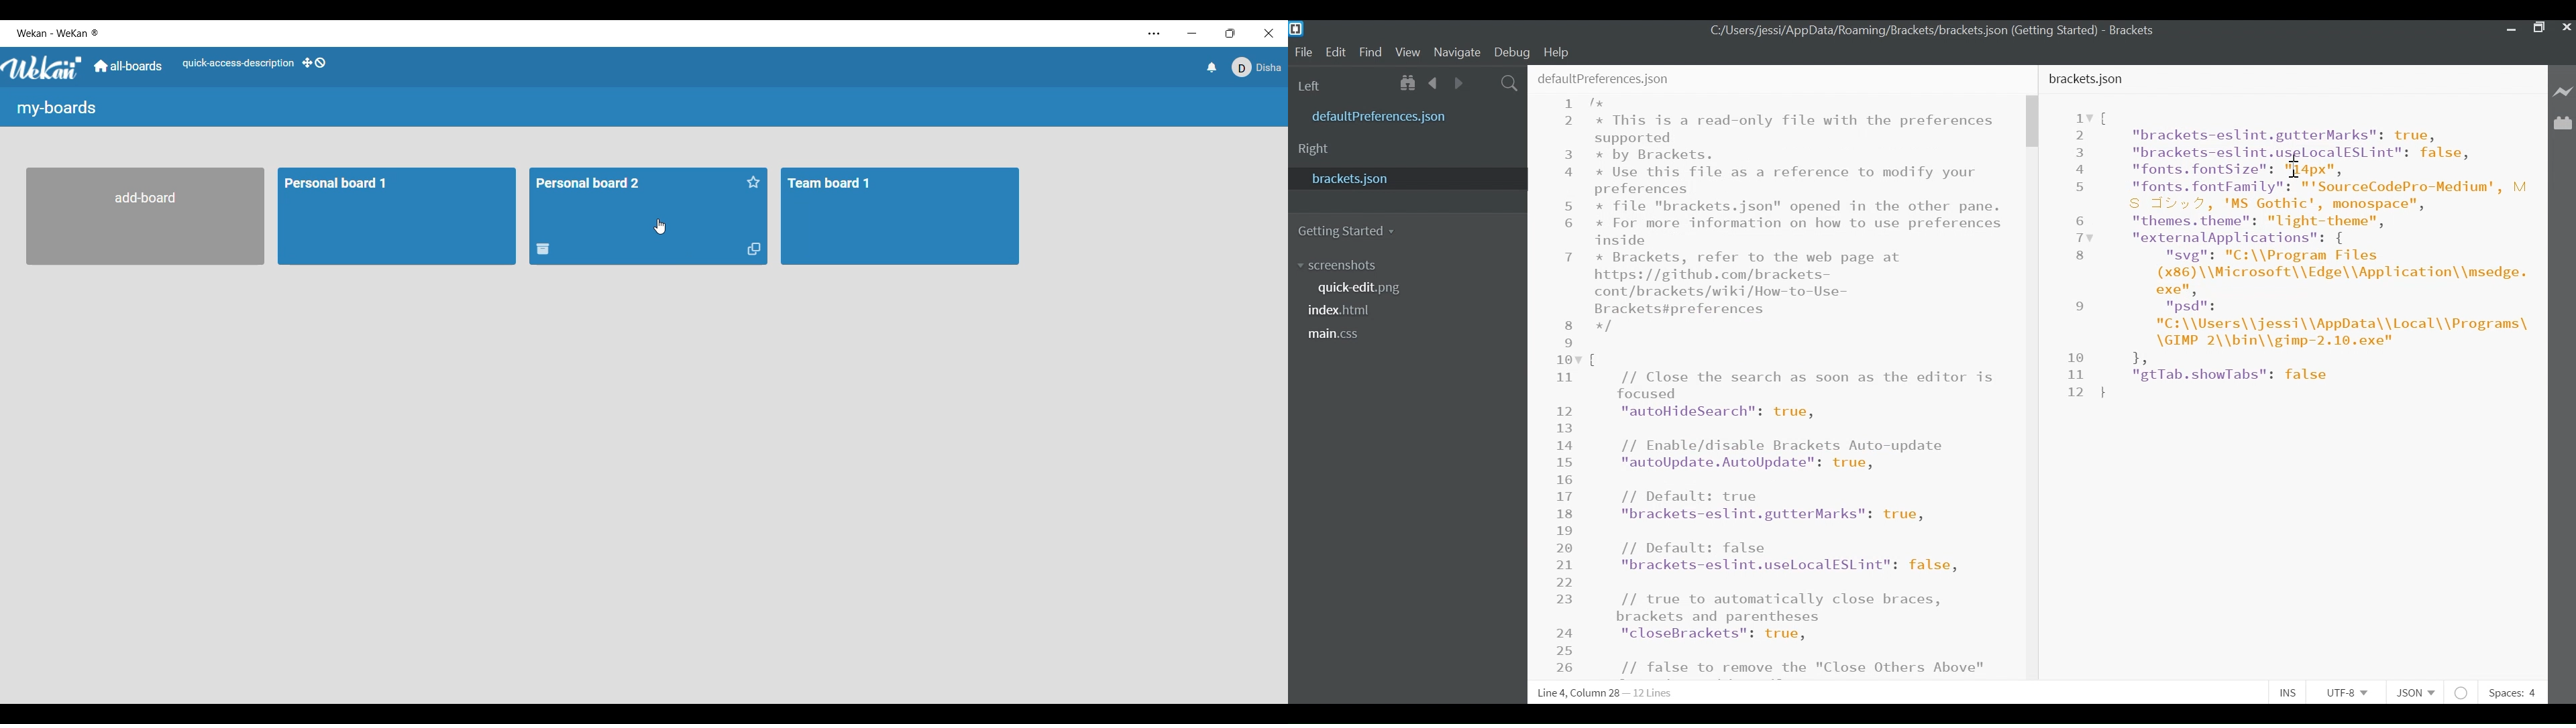  Describe the element at coordinates (1412, 115) in the screenshot. I see `defaultPreference.json` at that location.